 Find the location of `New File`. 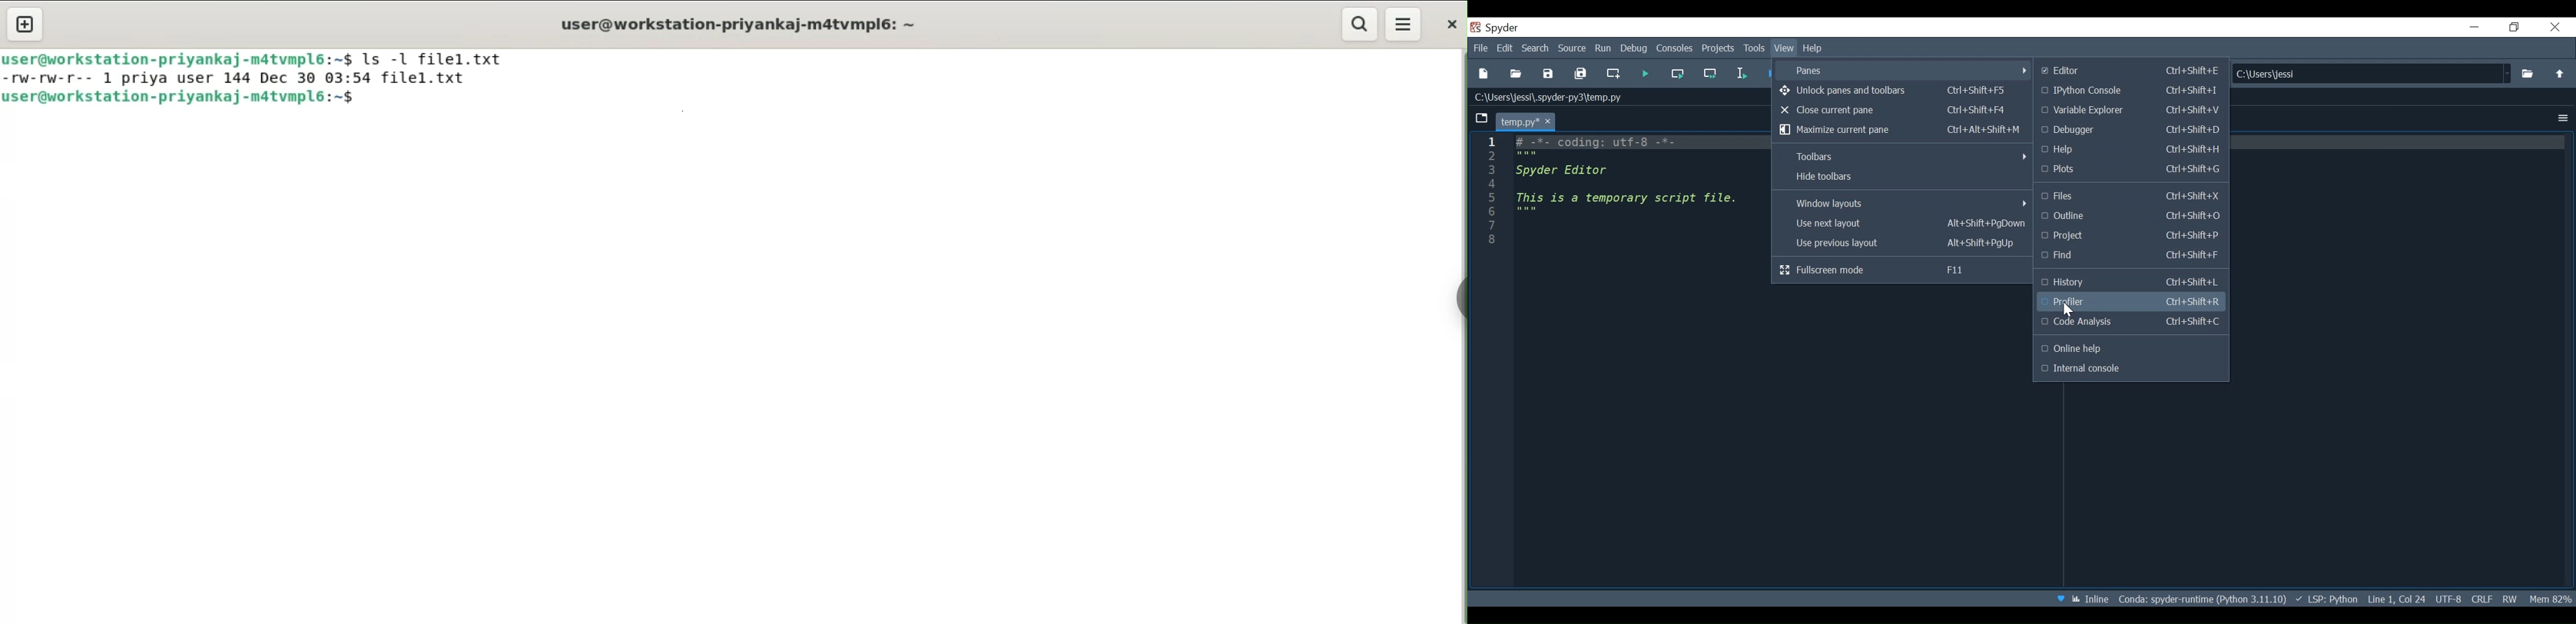

New File is located at coordinates (1484, 74).